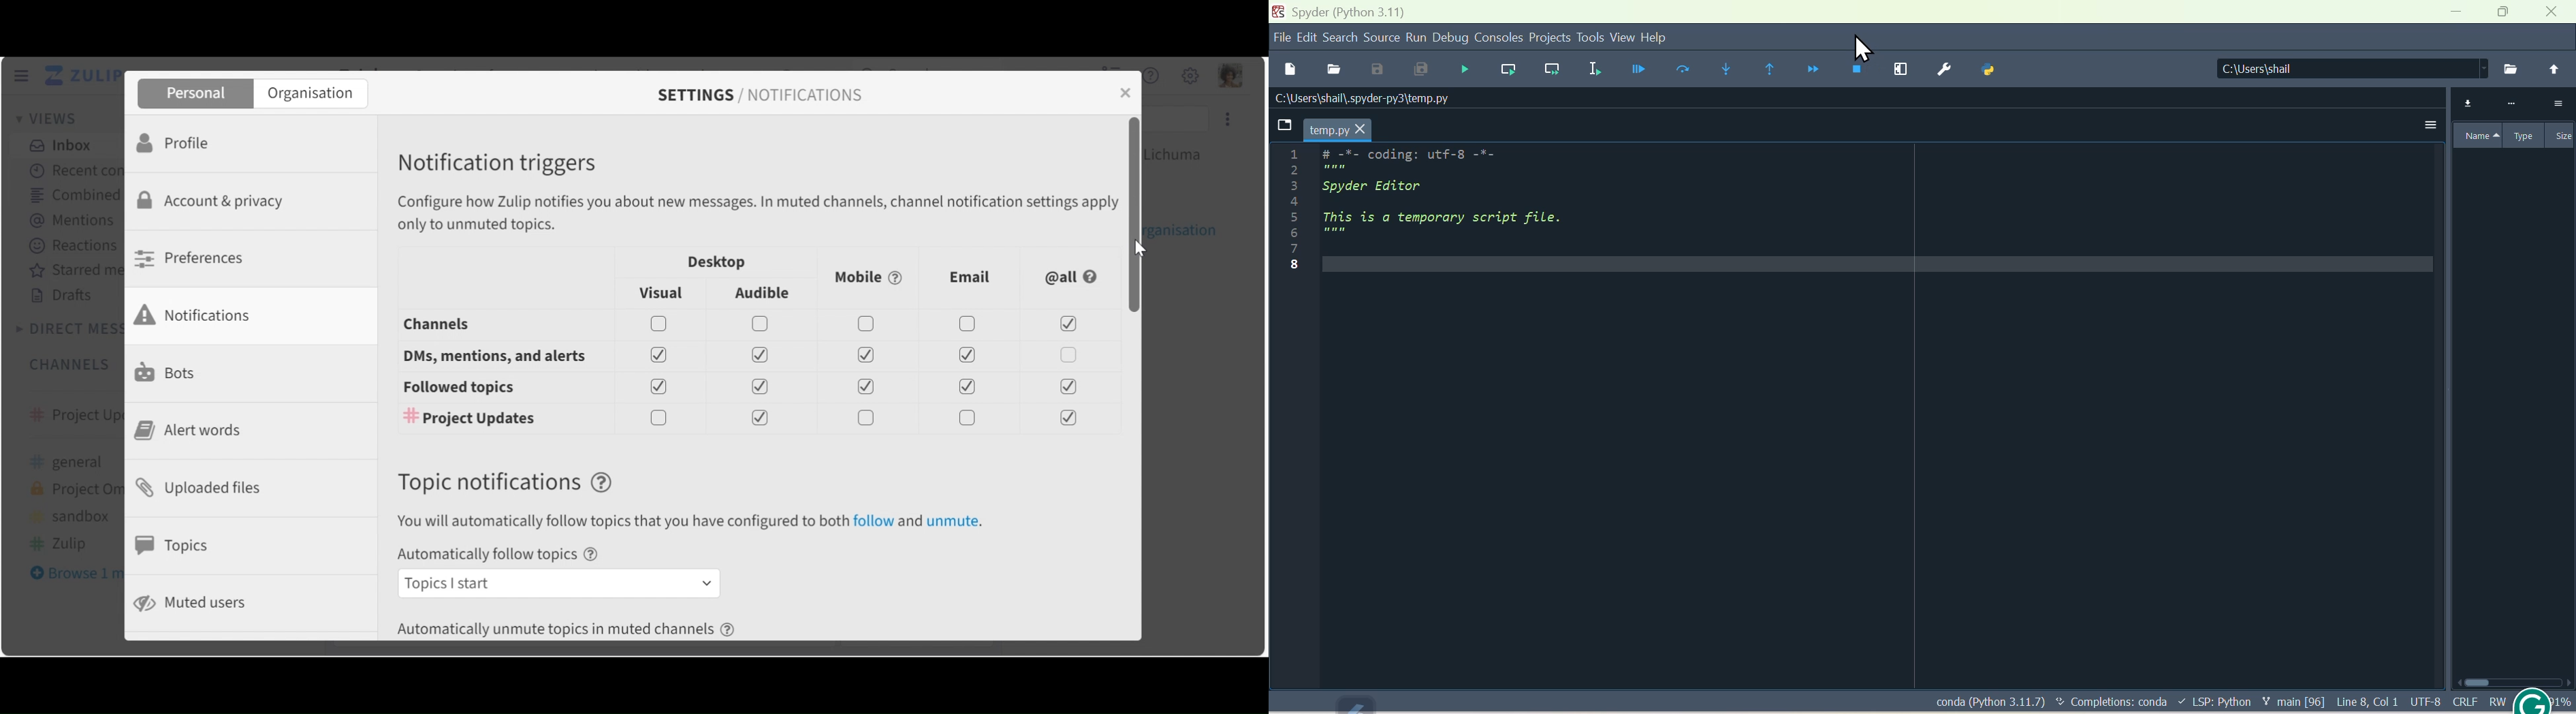  Describe the element at coordinates (1463, 69) in the screenshot. I see `Debug file` at that location.